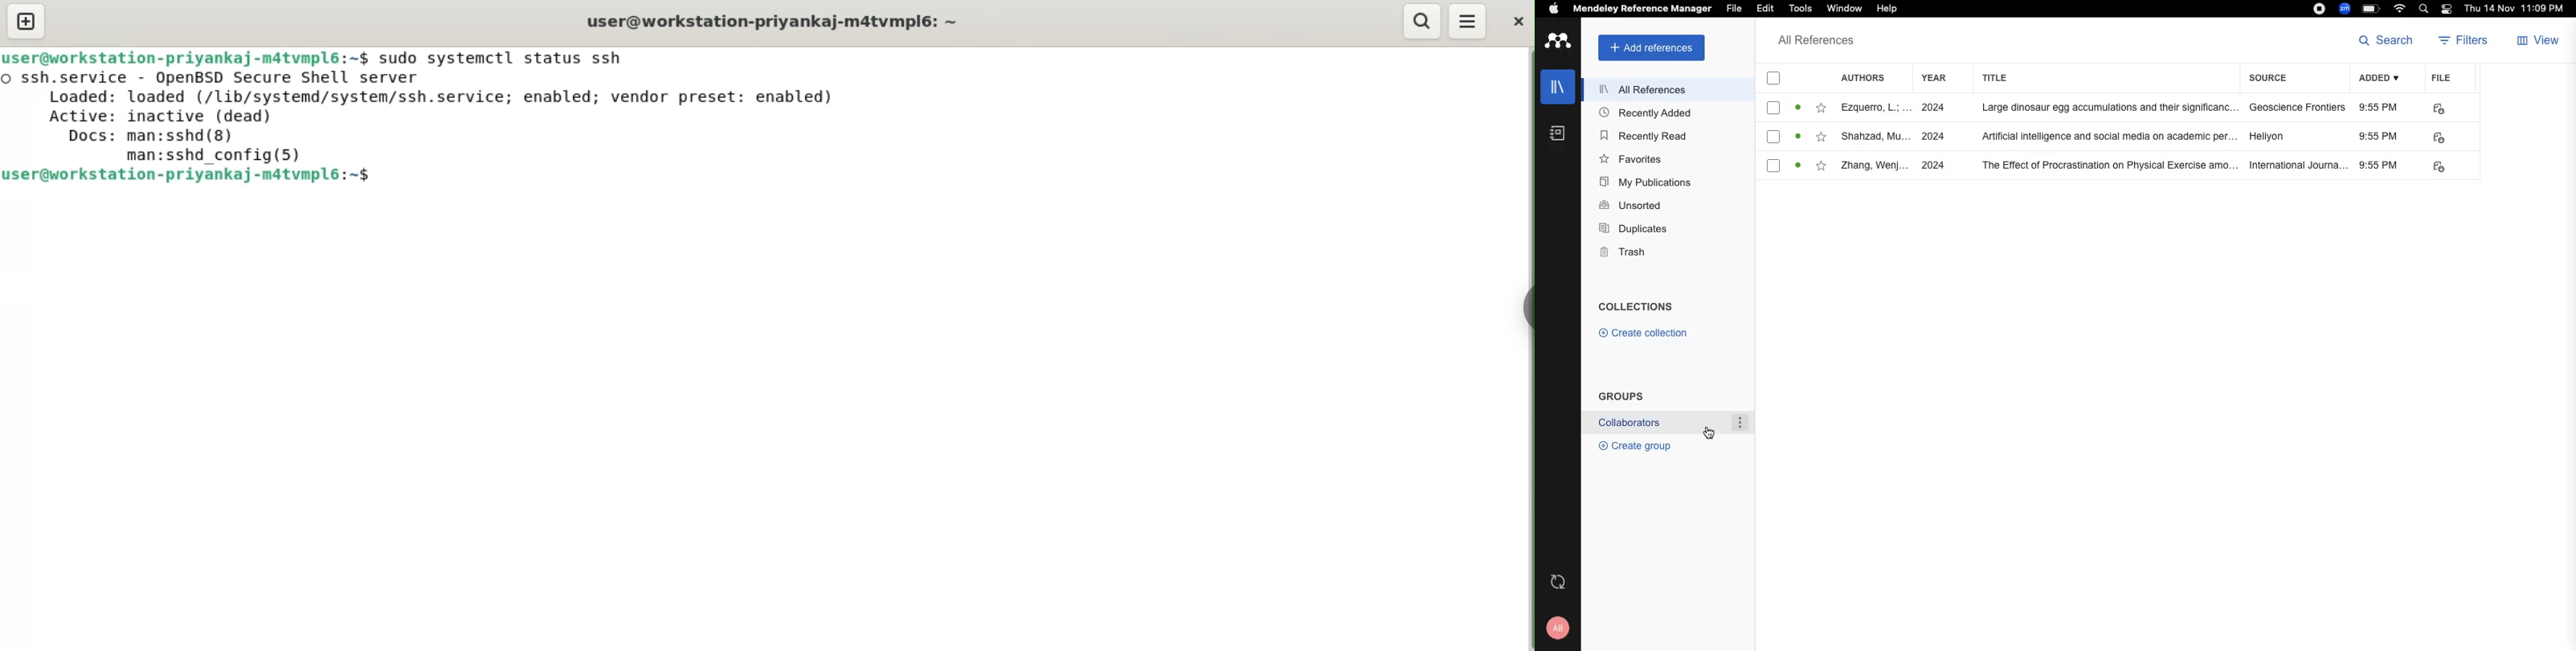 This screenshot has height=672, width=2576. I want to click on title, so click(2002, 77).